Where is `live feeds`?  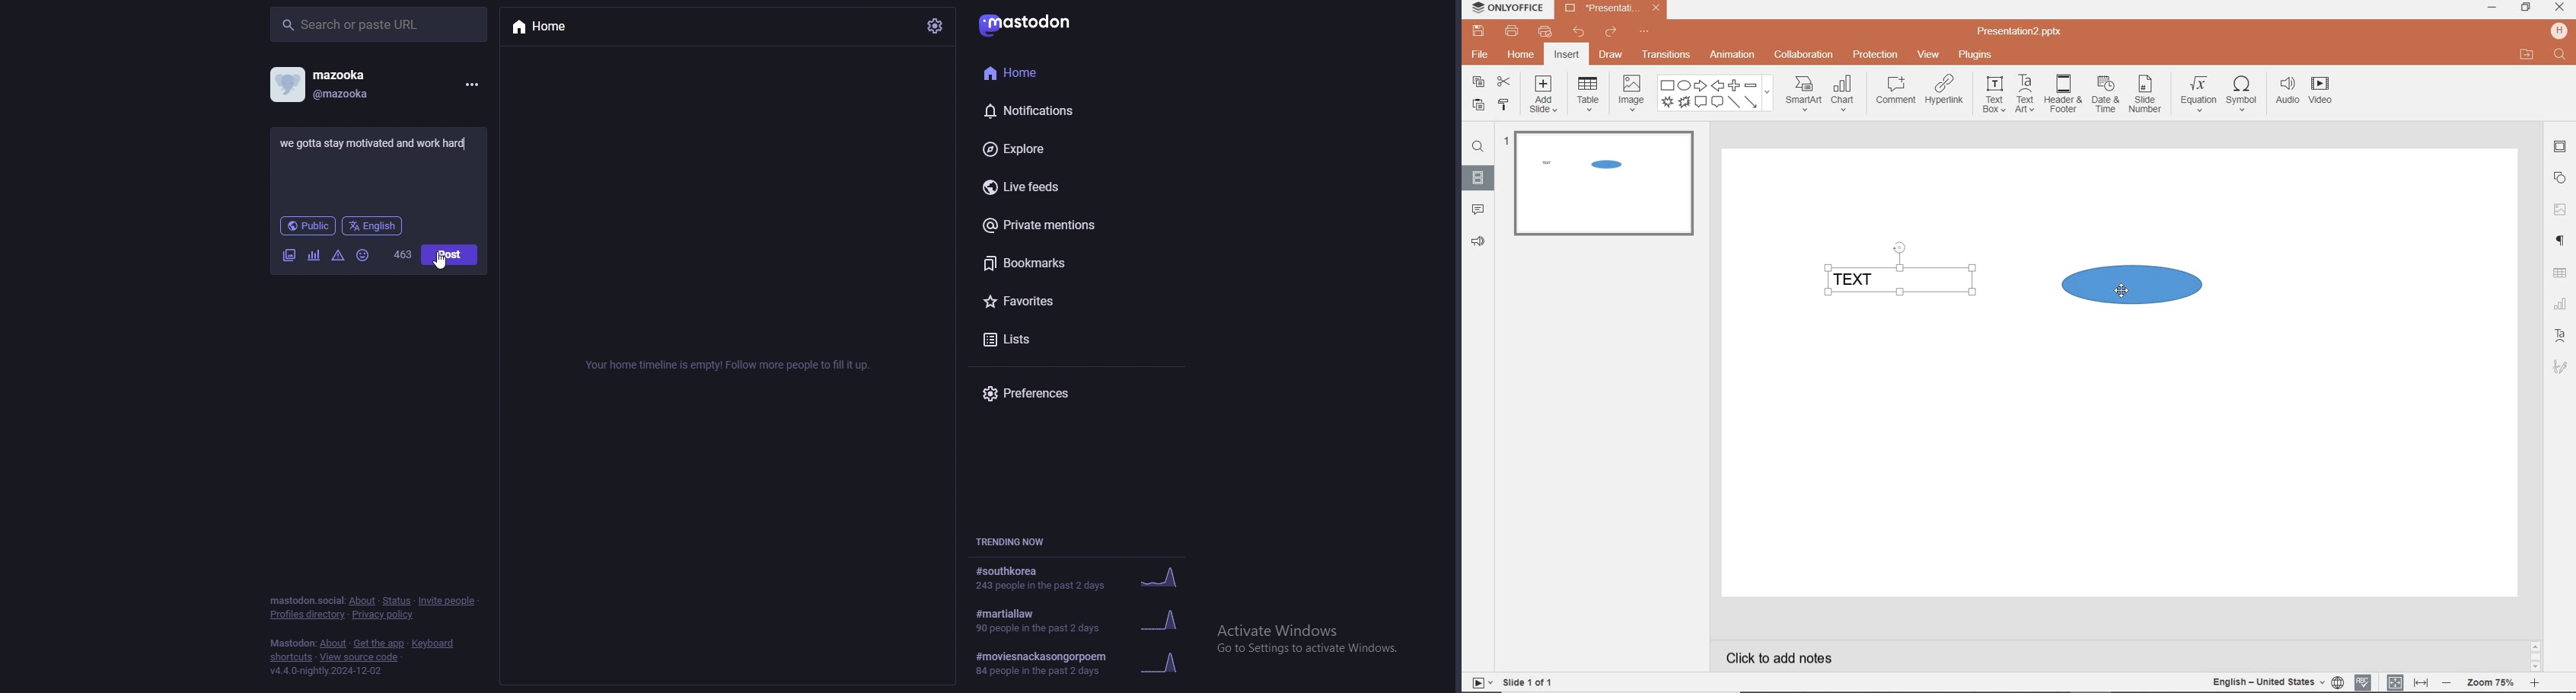 live feeds is located at coordinates (1057, 185).